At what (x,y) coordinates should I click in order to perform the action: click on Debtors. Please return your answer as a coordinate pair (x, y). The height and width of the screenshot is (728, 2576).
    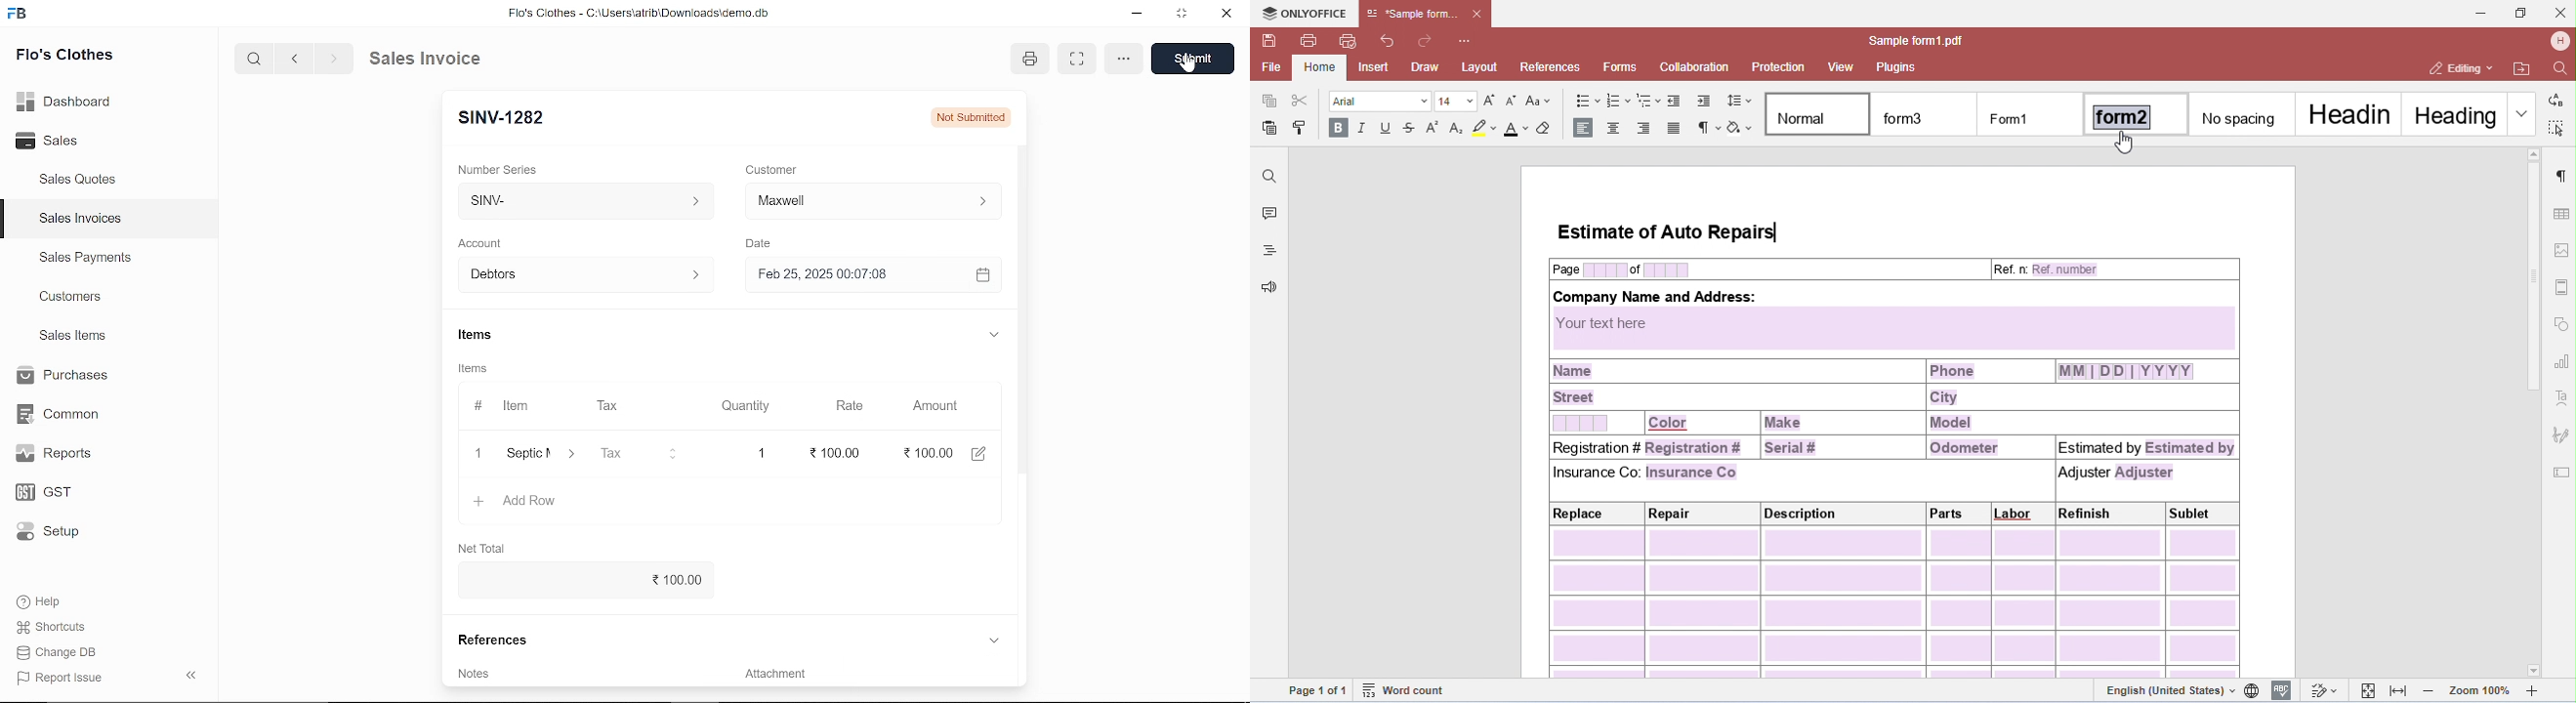
    Looking at the image, I should click on (582, 274).